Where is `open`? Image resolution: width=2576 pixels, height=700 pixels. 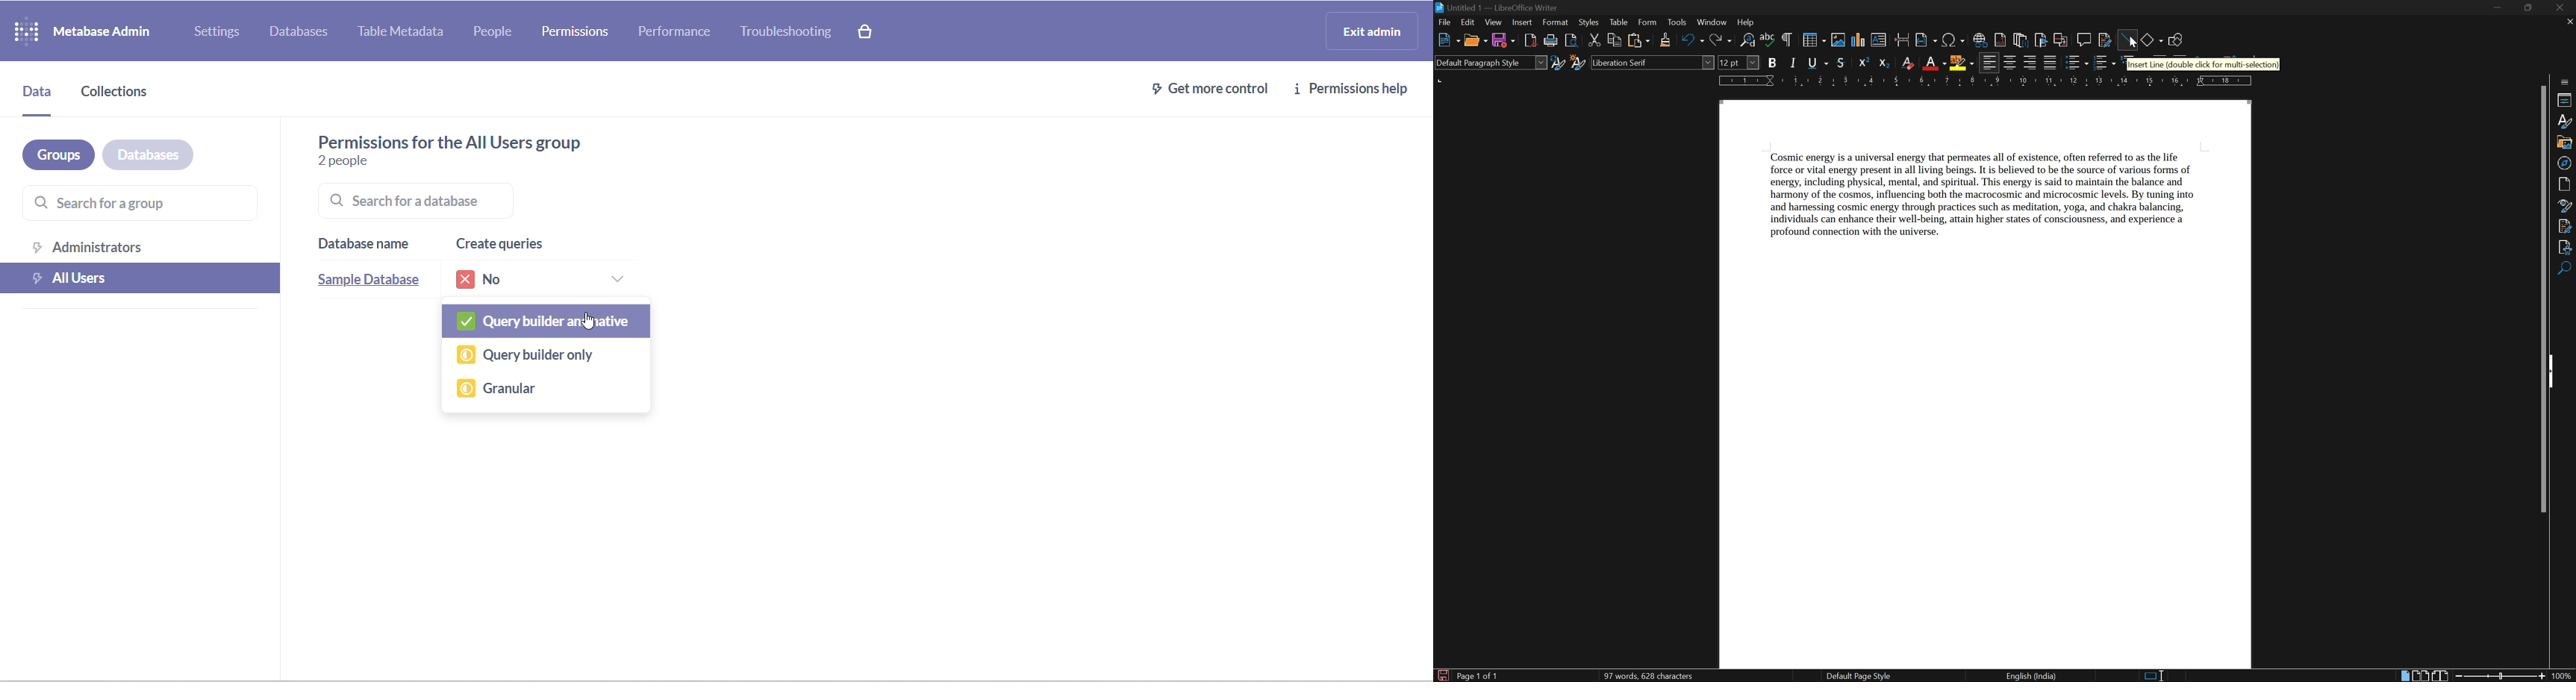
open is located at coordinates (1476, 41).